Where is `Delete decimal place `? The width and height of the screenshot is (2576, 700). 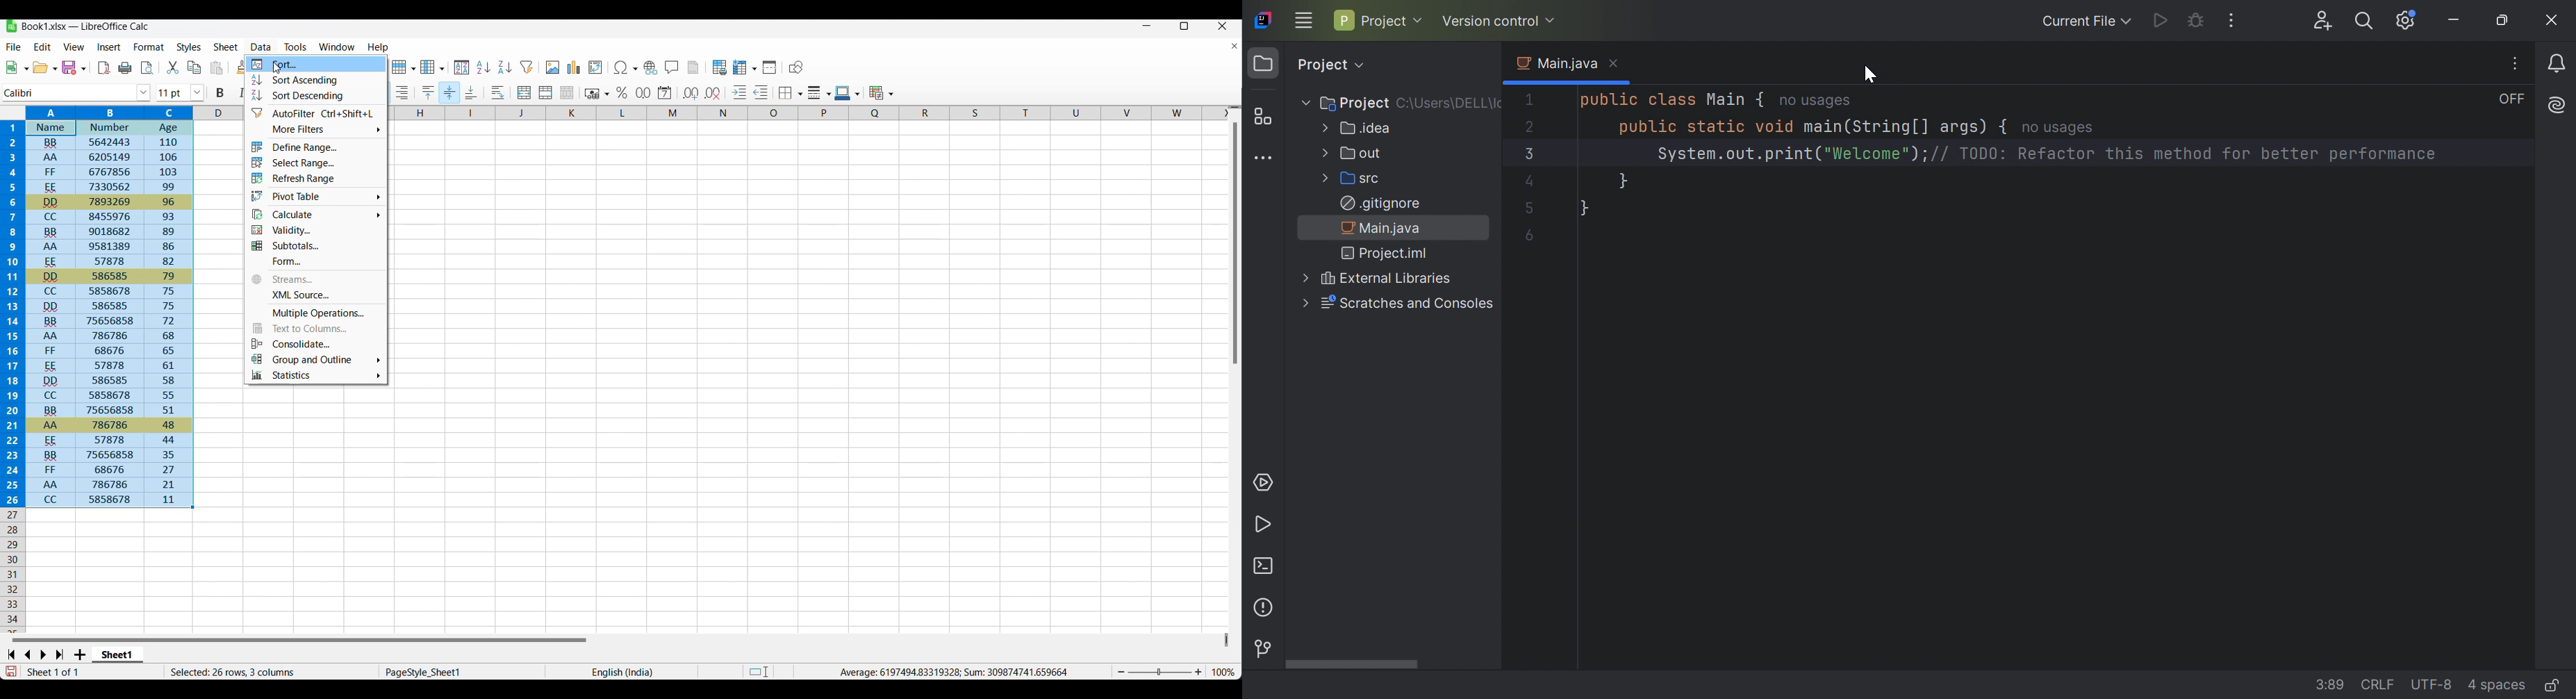
Delete decimal place  is located at coordinates (713, 94).